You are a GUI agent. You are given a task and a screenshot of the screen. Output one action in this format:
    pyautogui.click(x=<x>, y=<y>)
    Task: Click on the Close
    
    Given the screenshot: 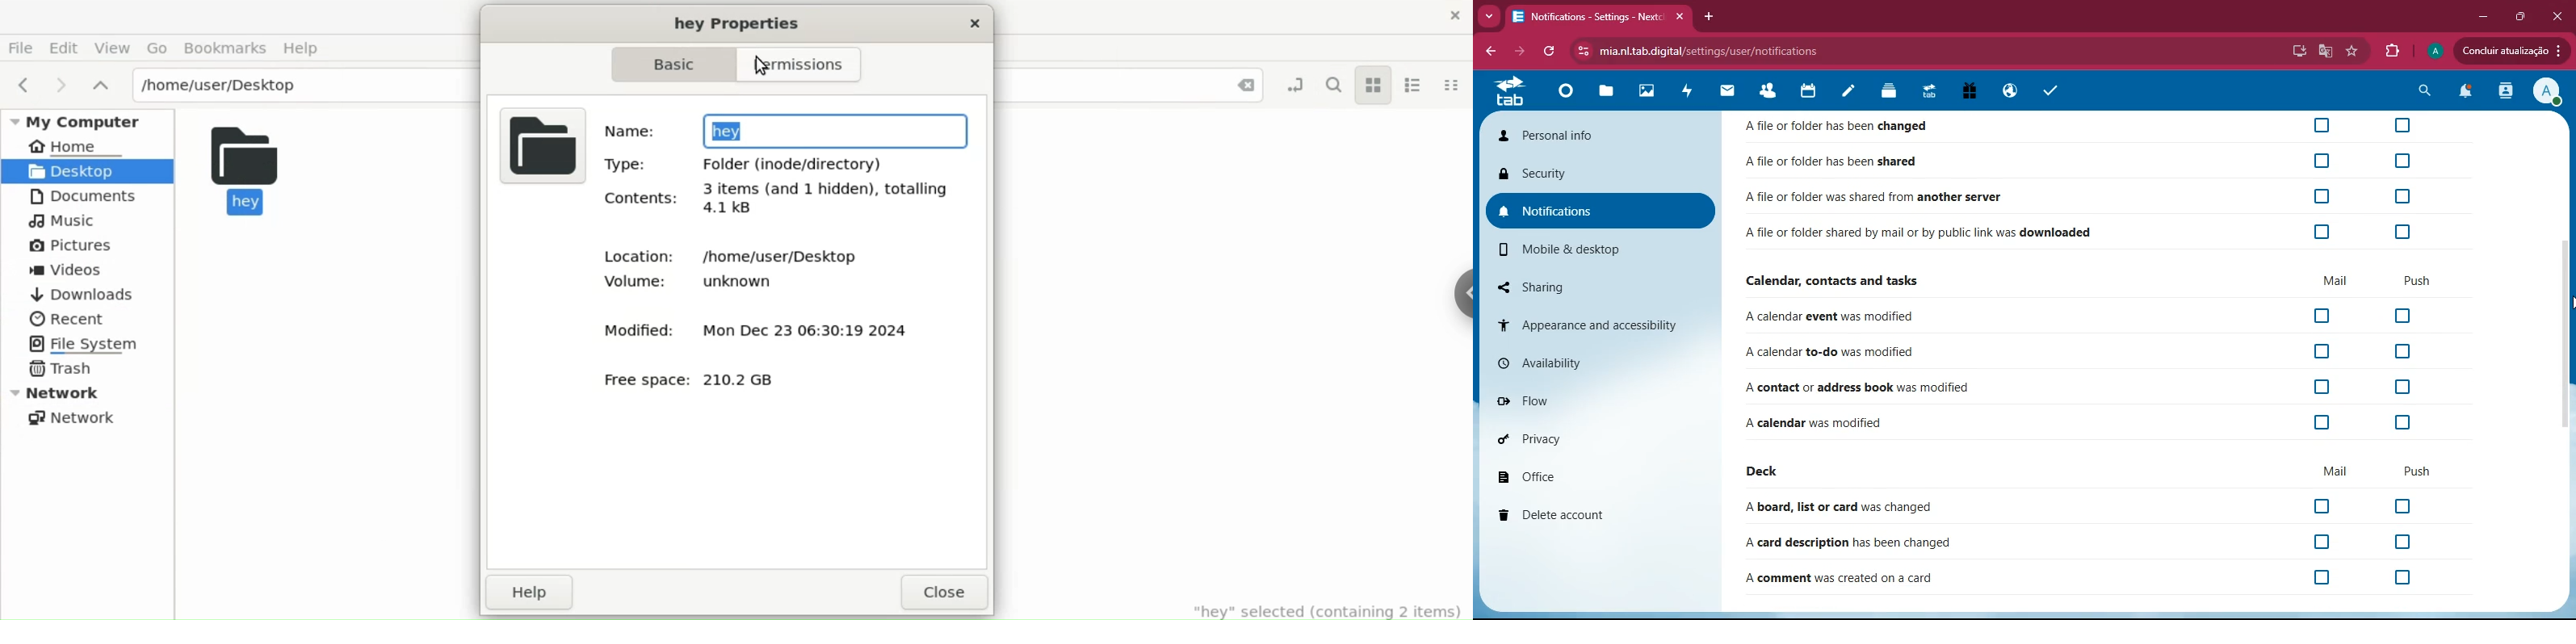 What is the action you would take?
    pyautogui.click(x=2557, y=16)
    